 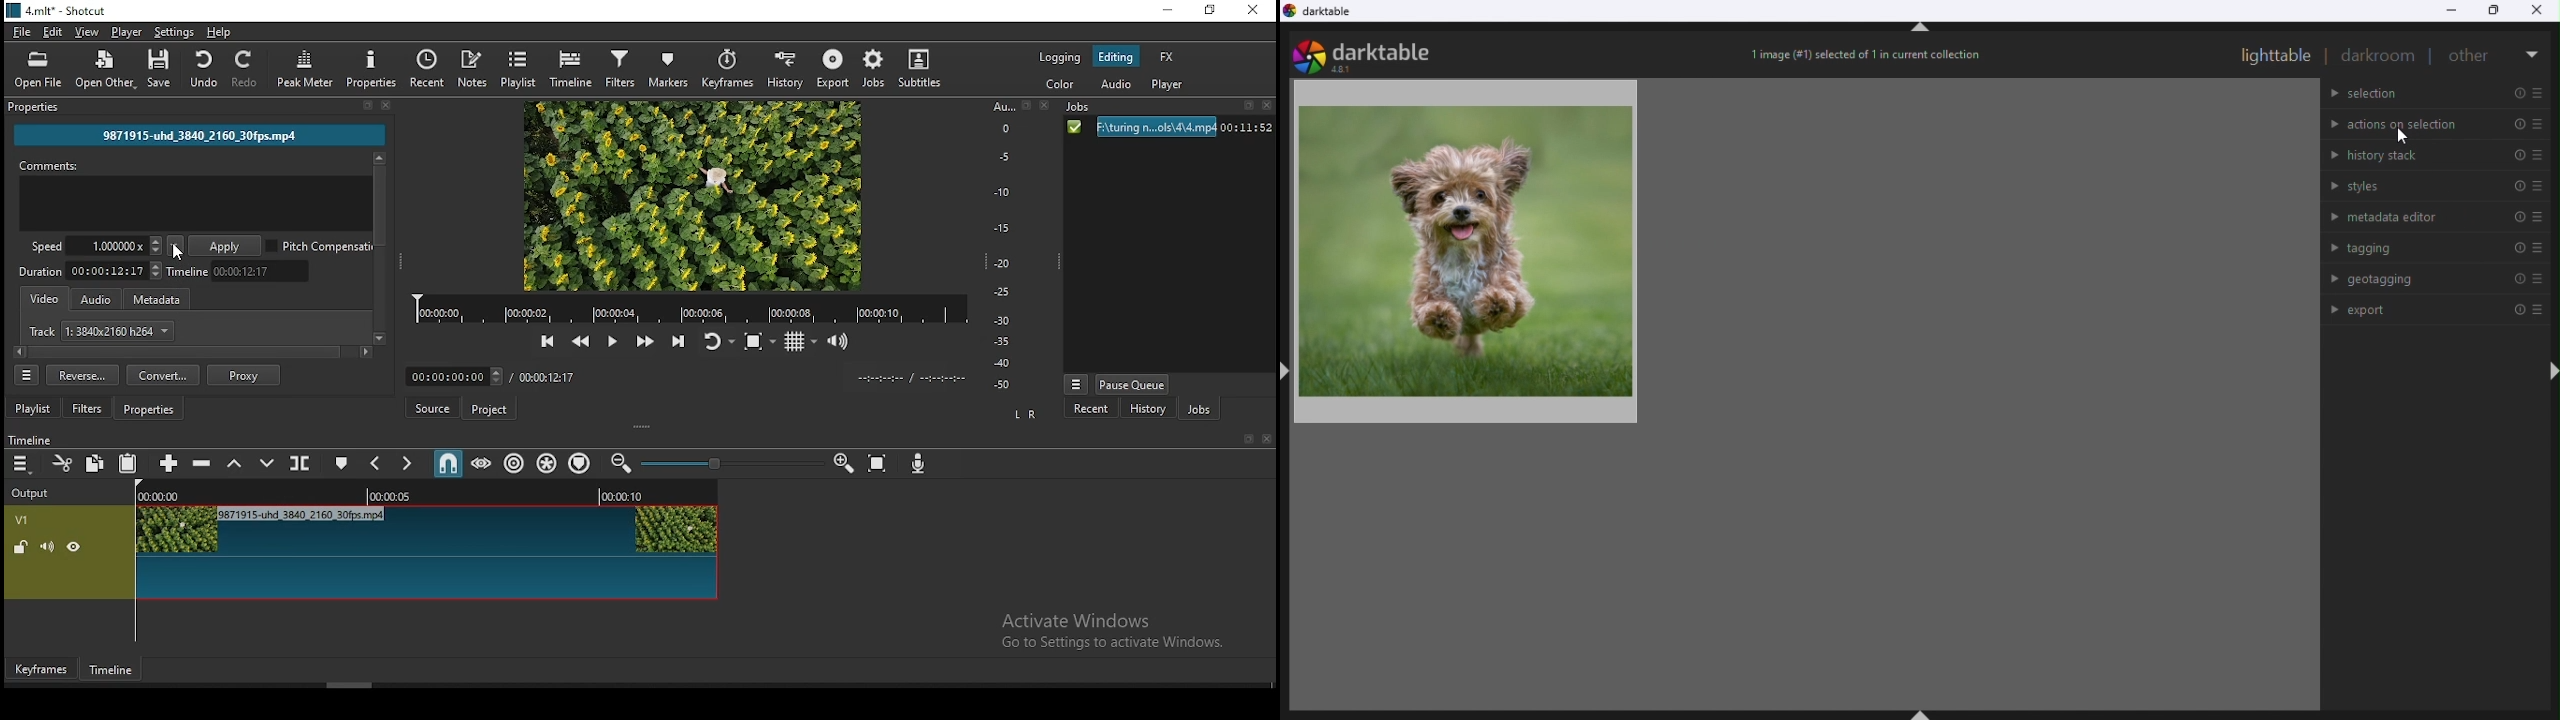 What do you see at coordinates (731, 69) in the screenshot?
I see `keyframes` at bounding box center [731, 69].